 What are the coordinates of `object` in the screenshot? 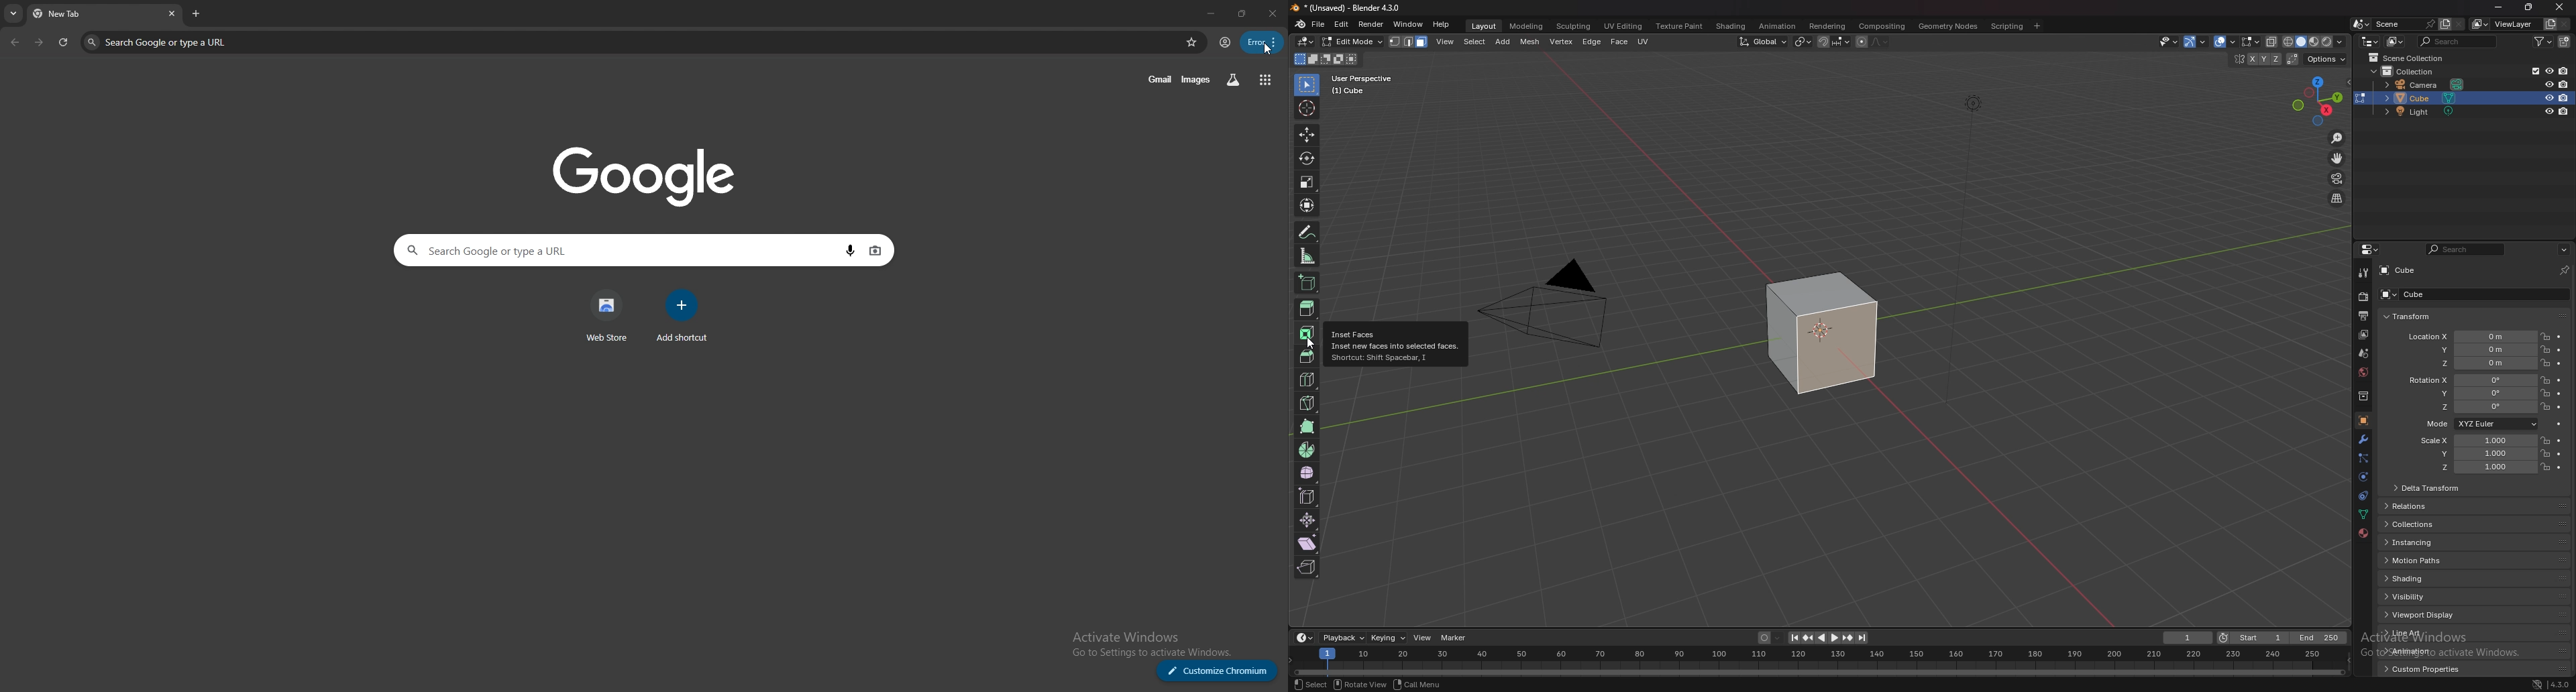 It's located at (2363, 420).